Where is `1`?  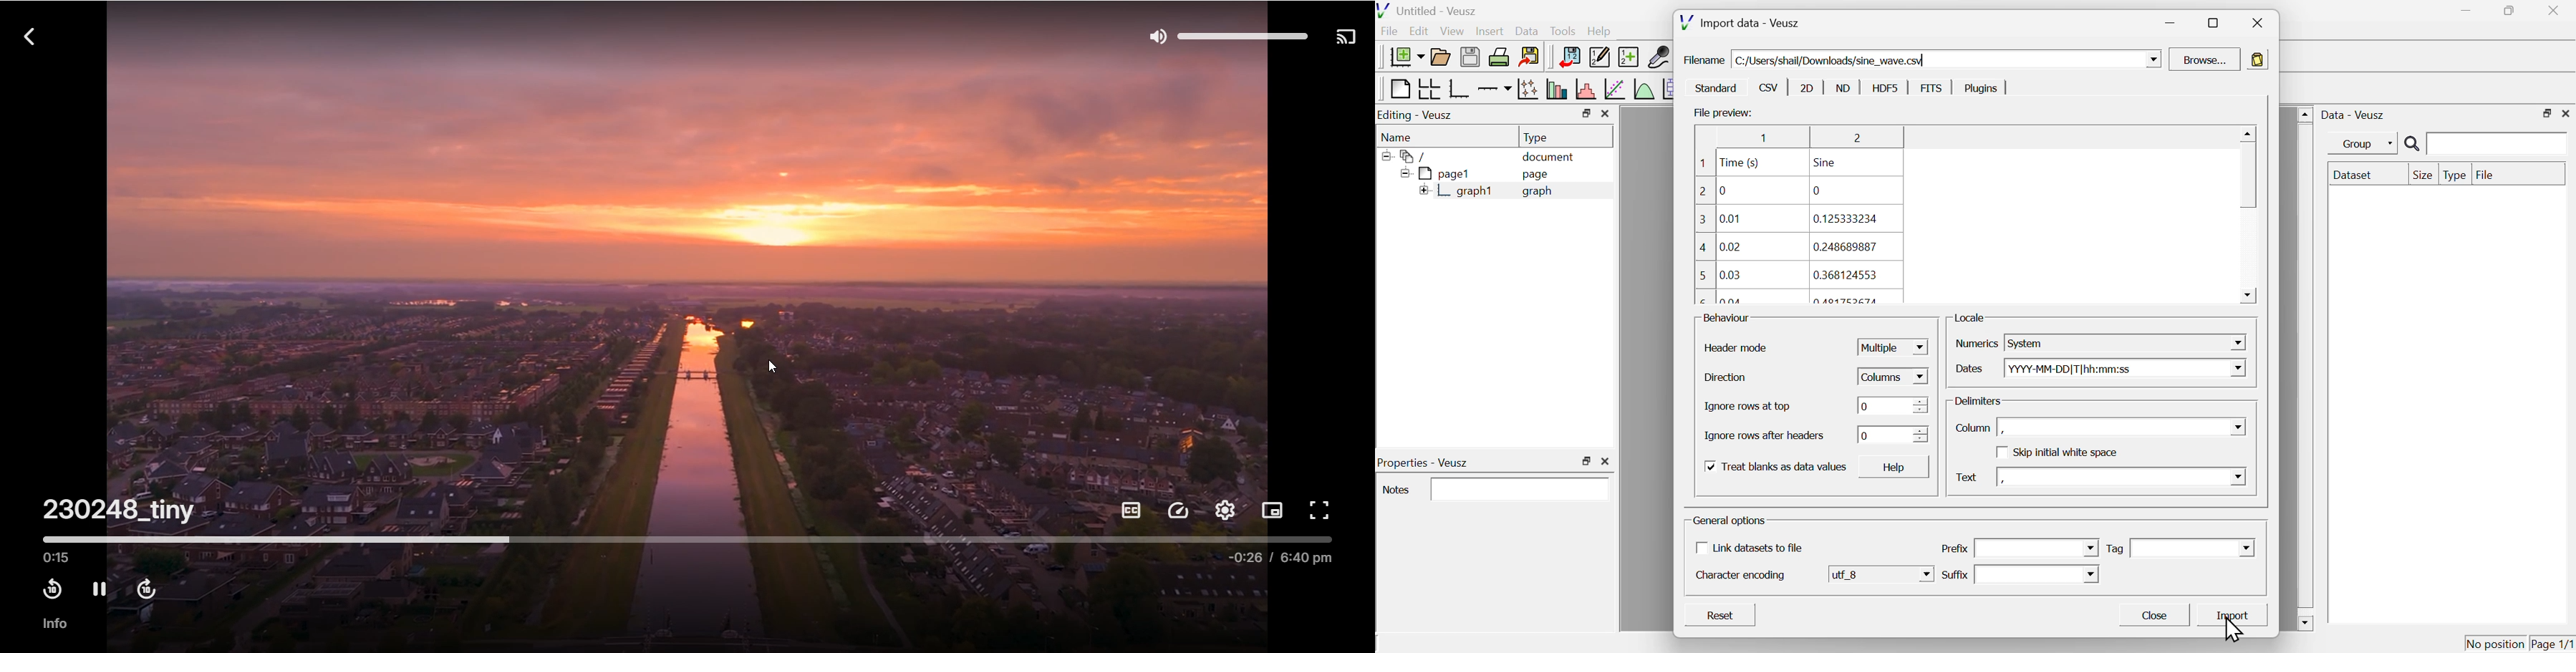
1 is located at coordinates (1759, 138).